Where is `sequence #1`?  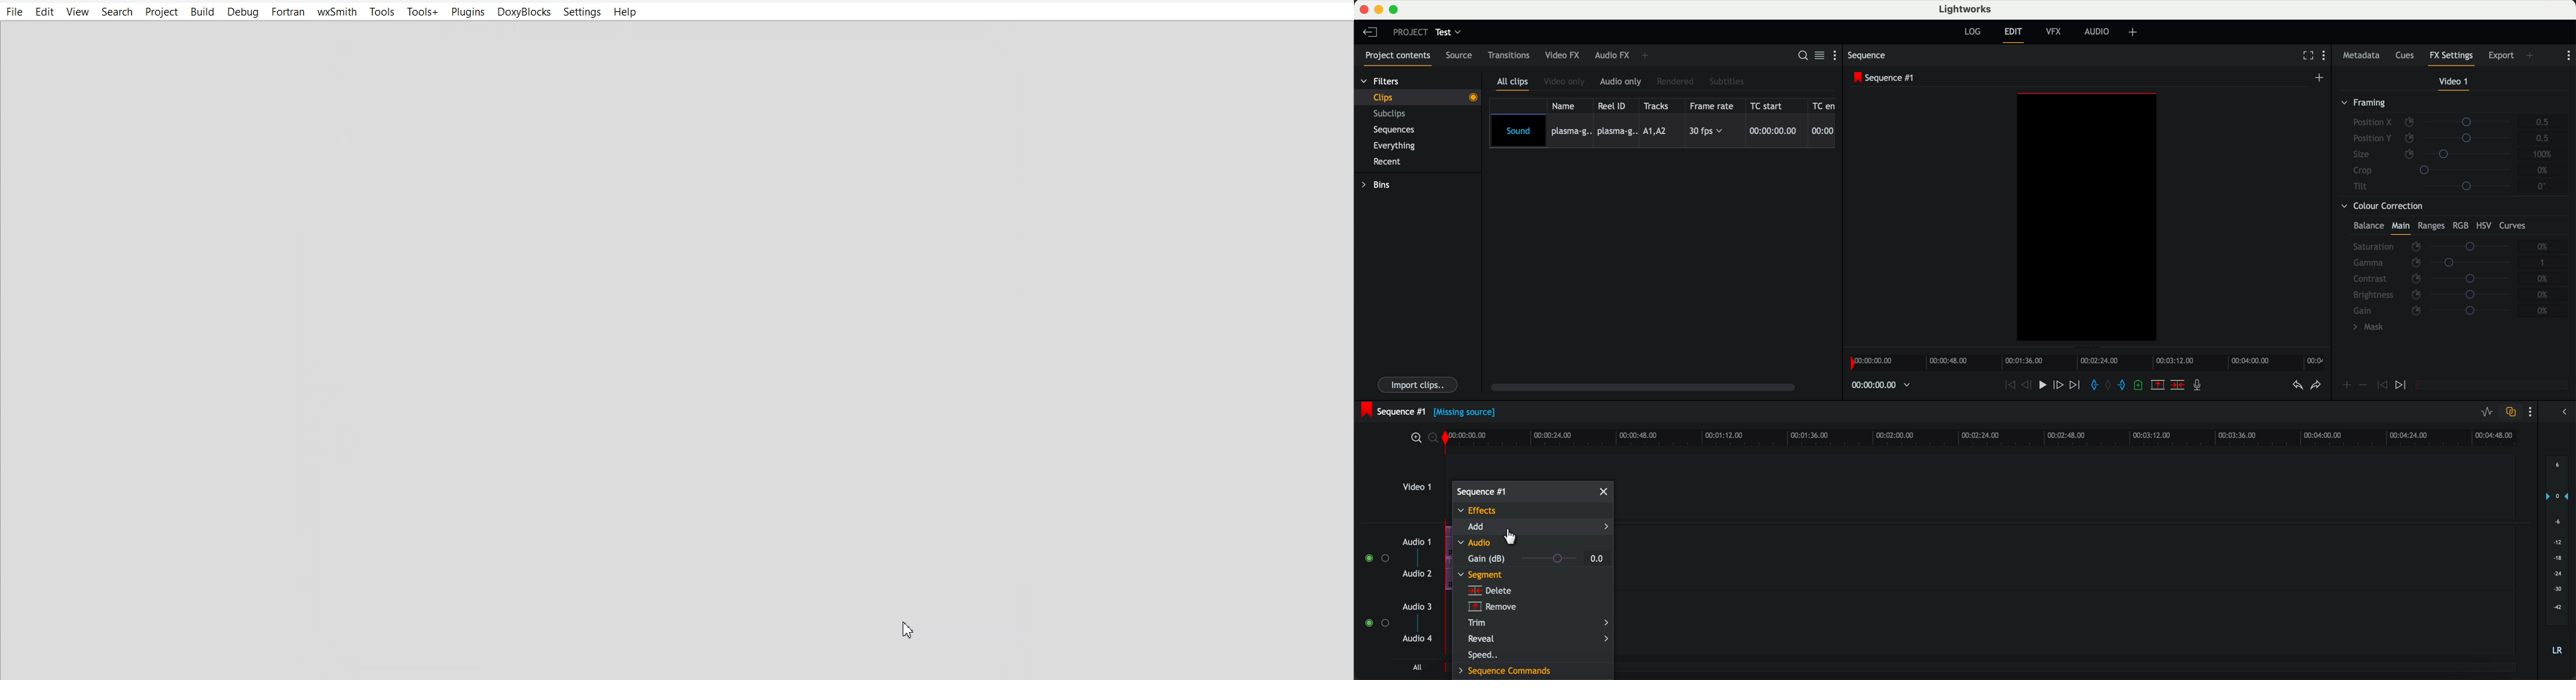
sequence #1 is located at coordinates (1886, 78).